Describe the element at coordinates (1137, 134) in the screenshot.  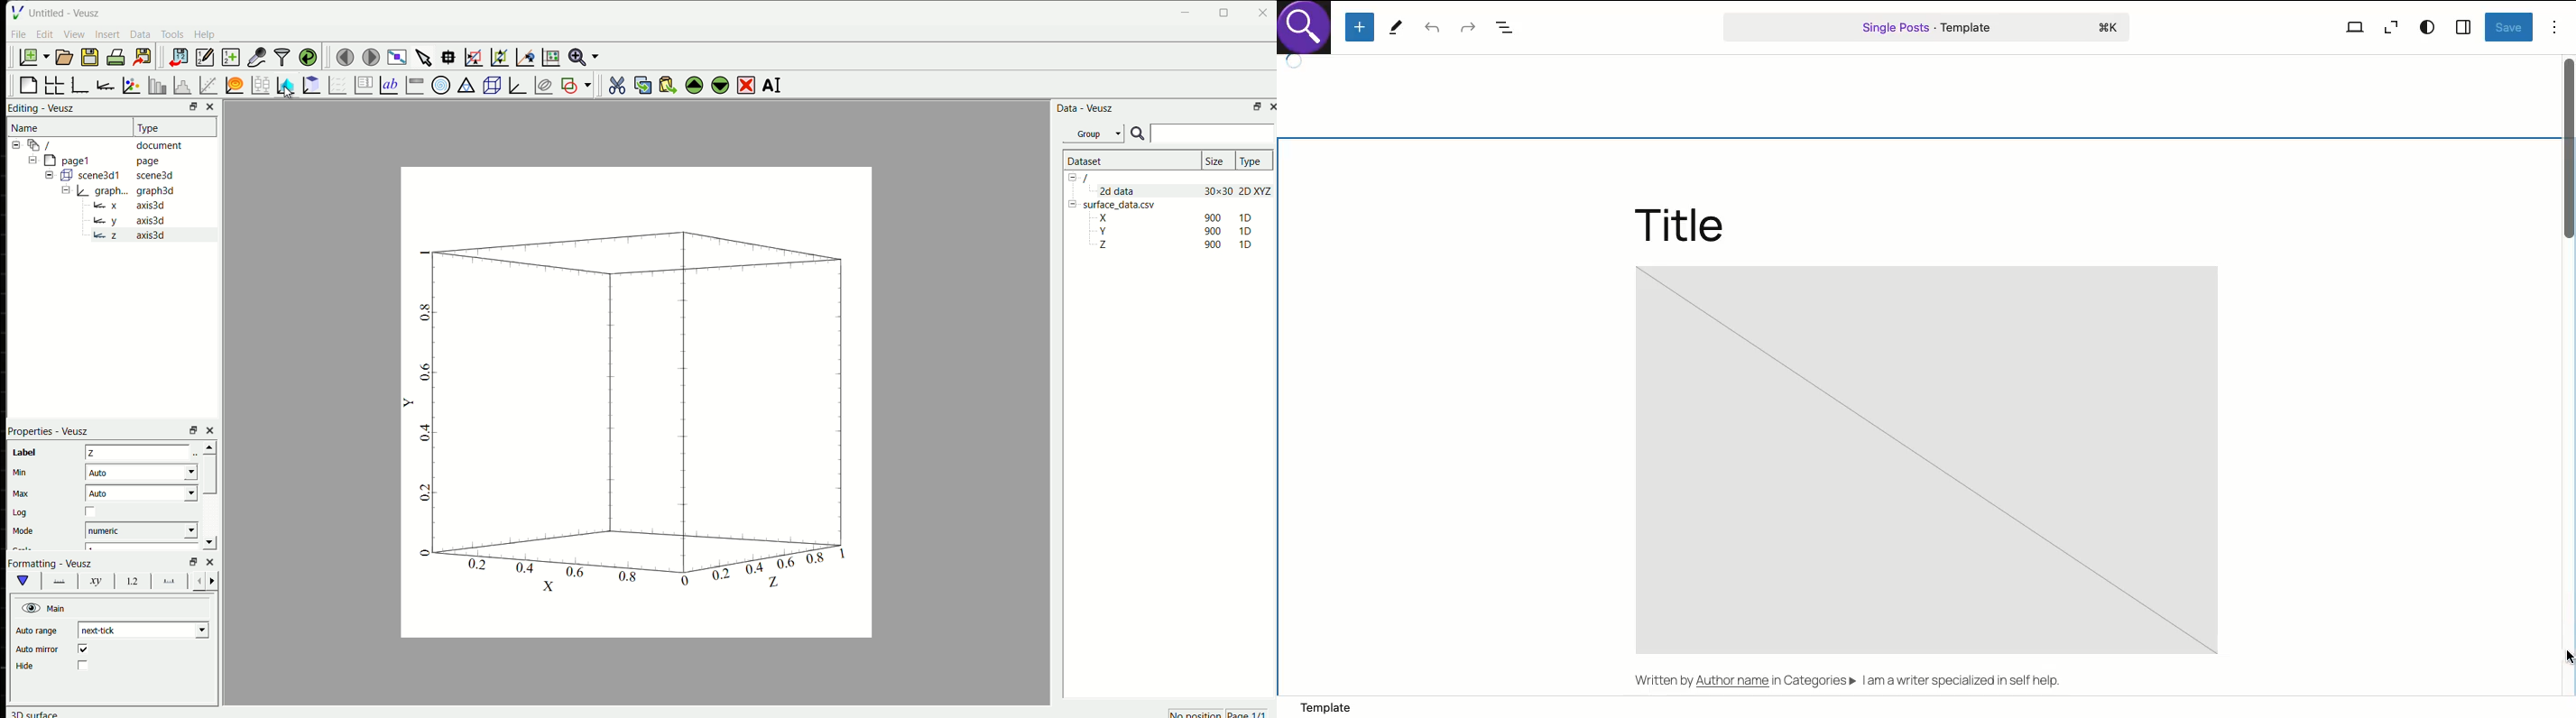
I see `search icon` at that location.